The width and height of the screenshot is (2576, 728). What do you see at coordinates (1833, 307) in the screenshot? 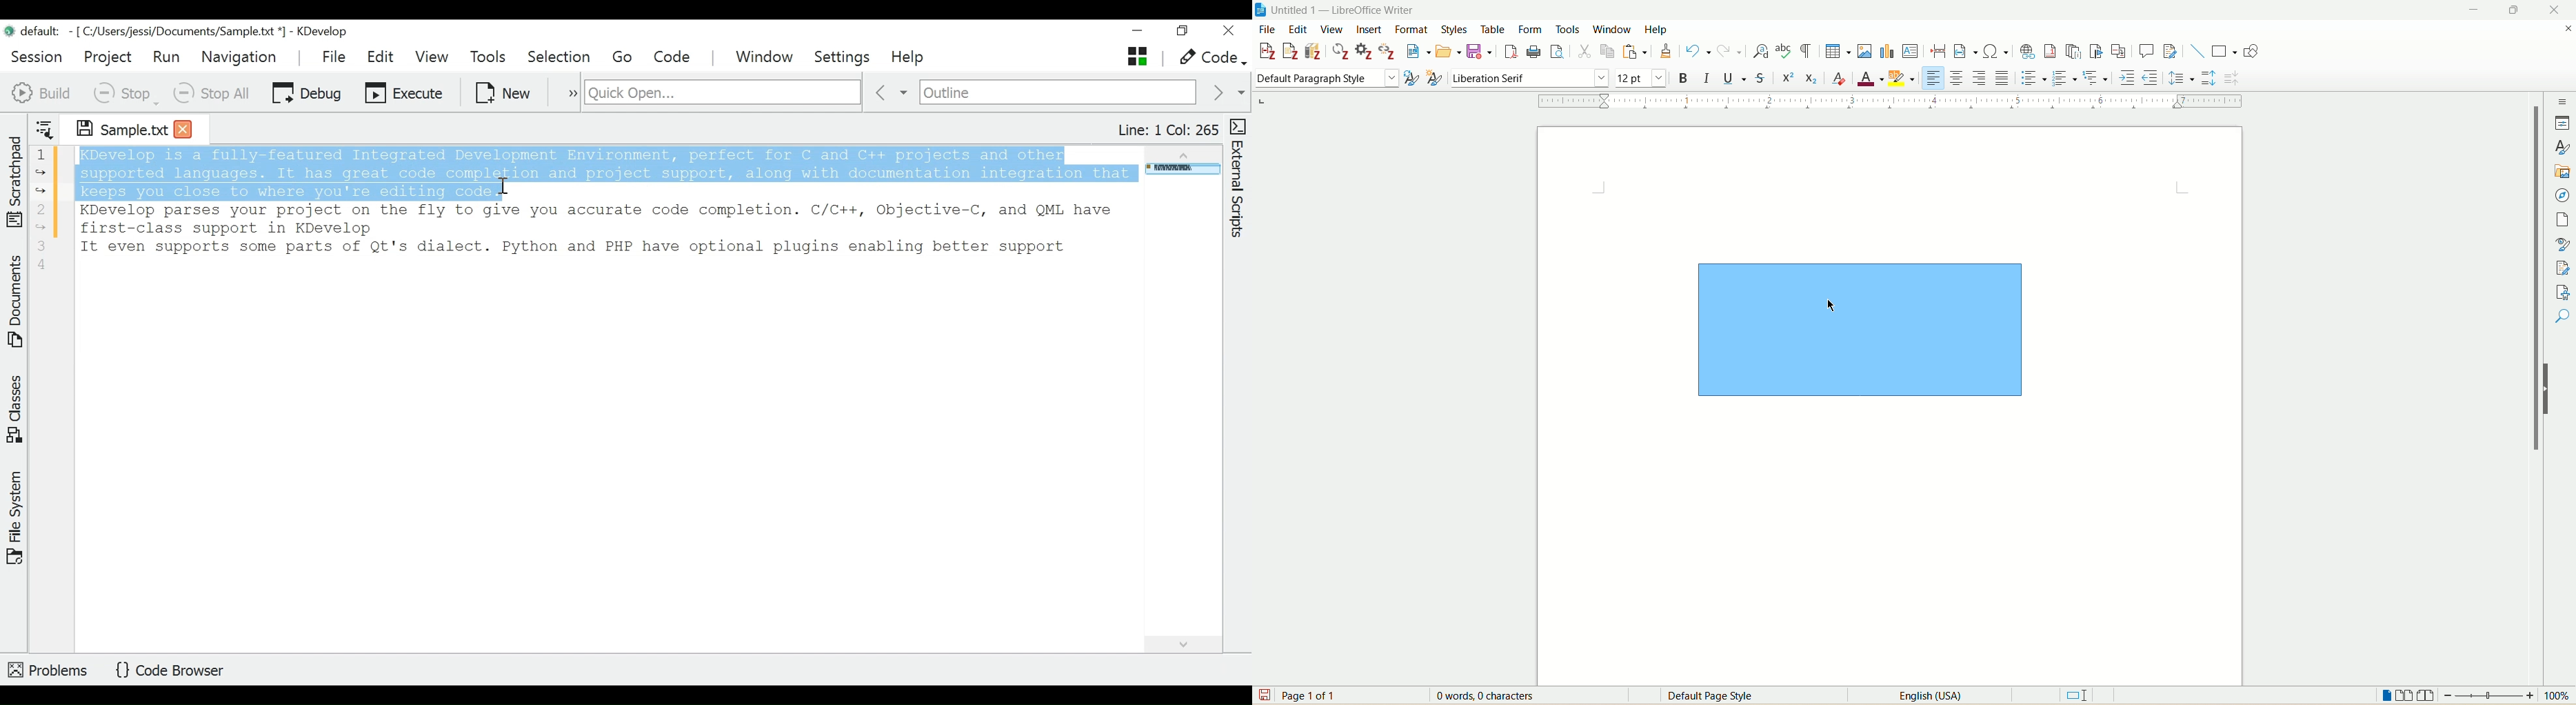
I see `cursor` at bounding box center [1833, 307].